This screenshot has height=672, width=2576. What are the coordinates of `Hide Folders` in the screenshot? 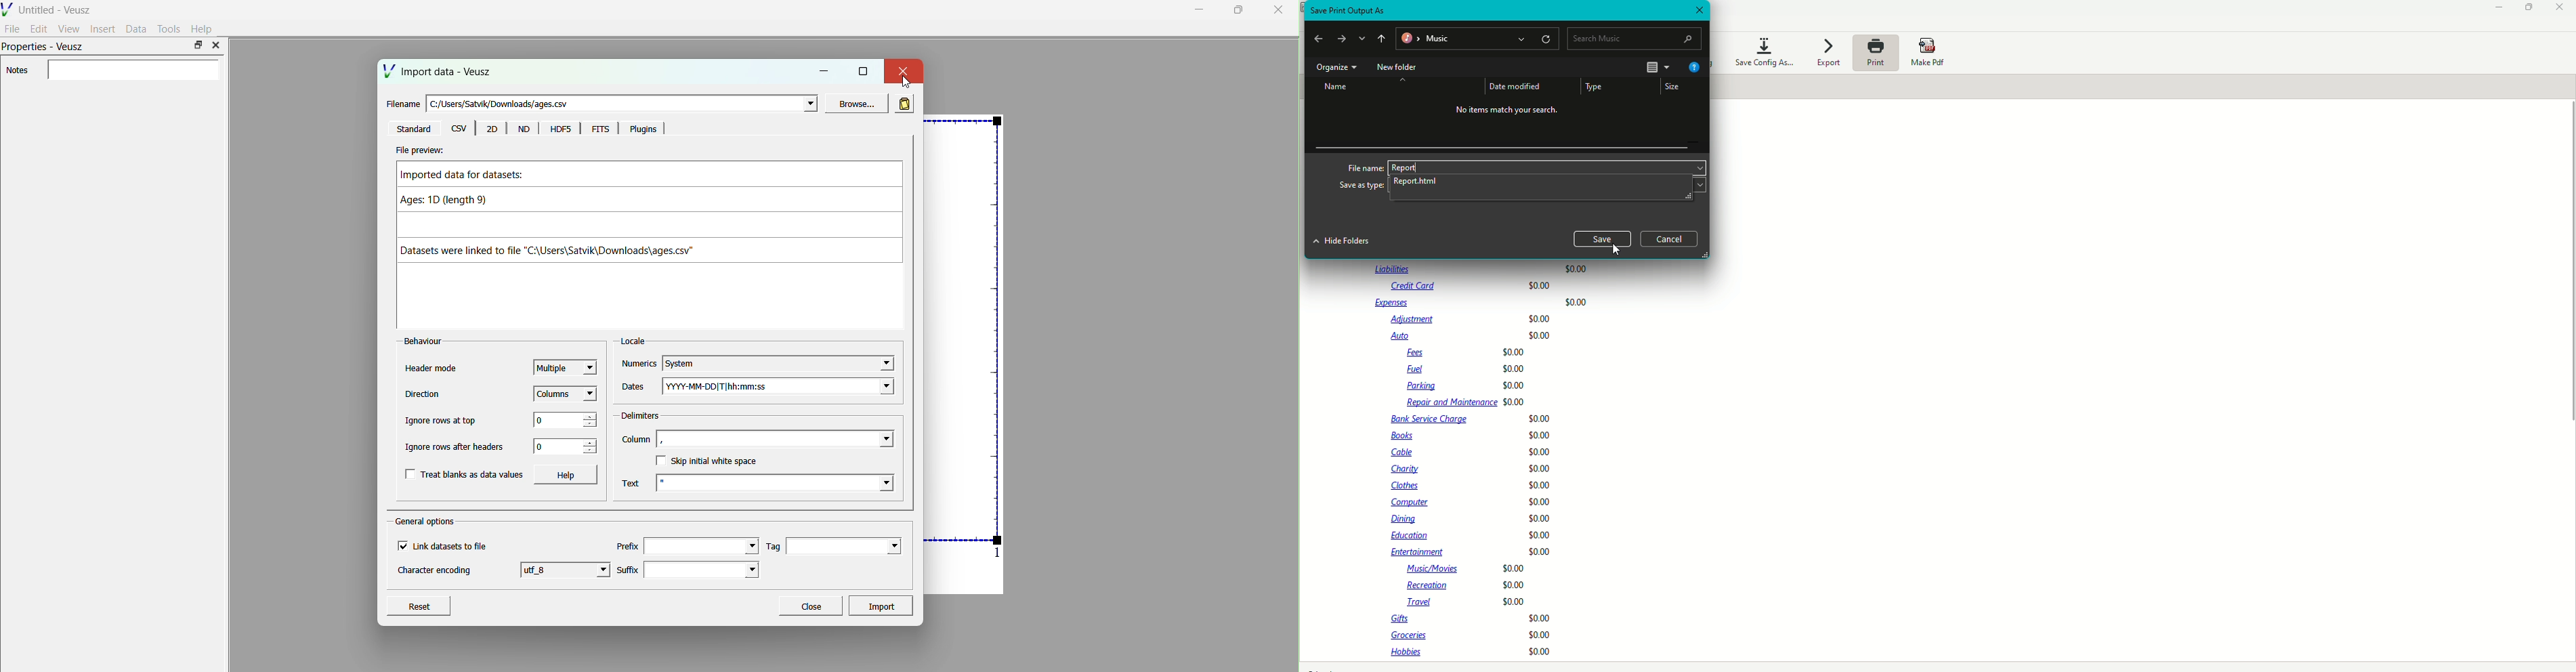 It's located at (1342, 242).